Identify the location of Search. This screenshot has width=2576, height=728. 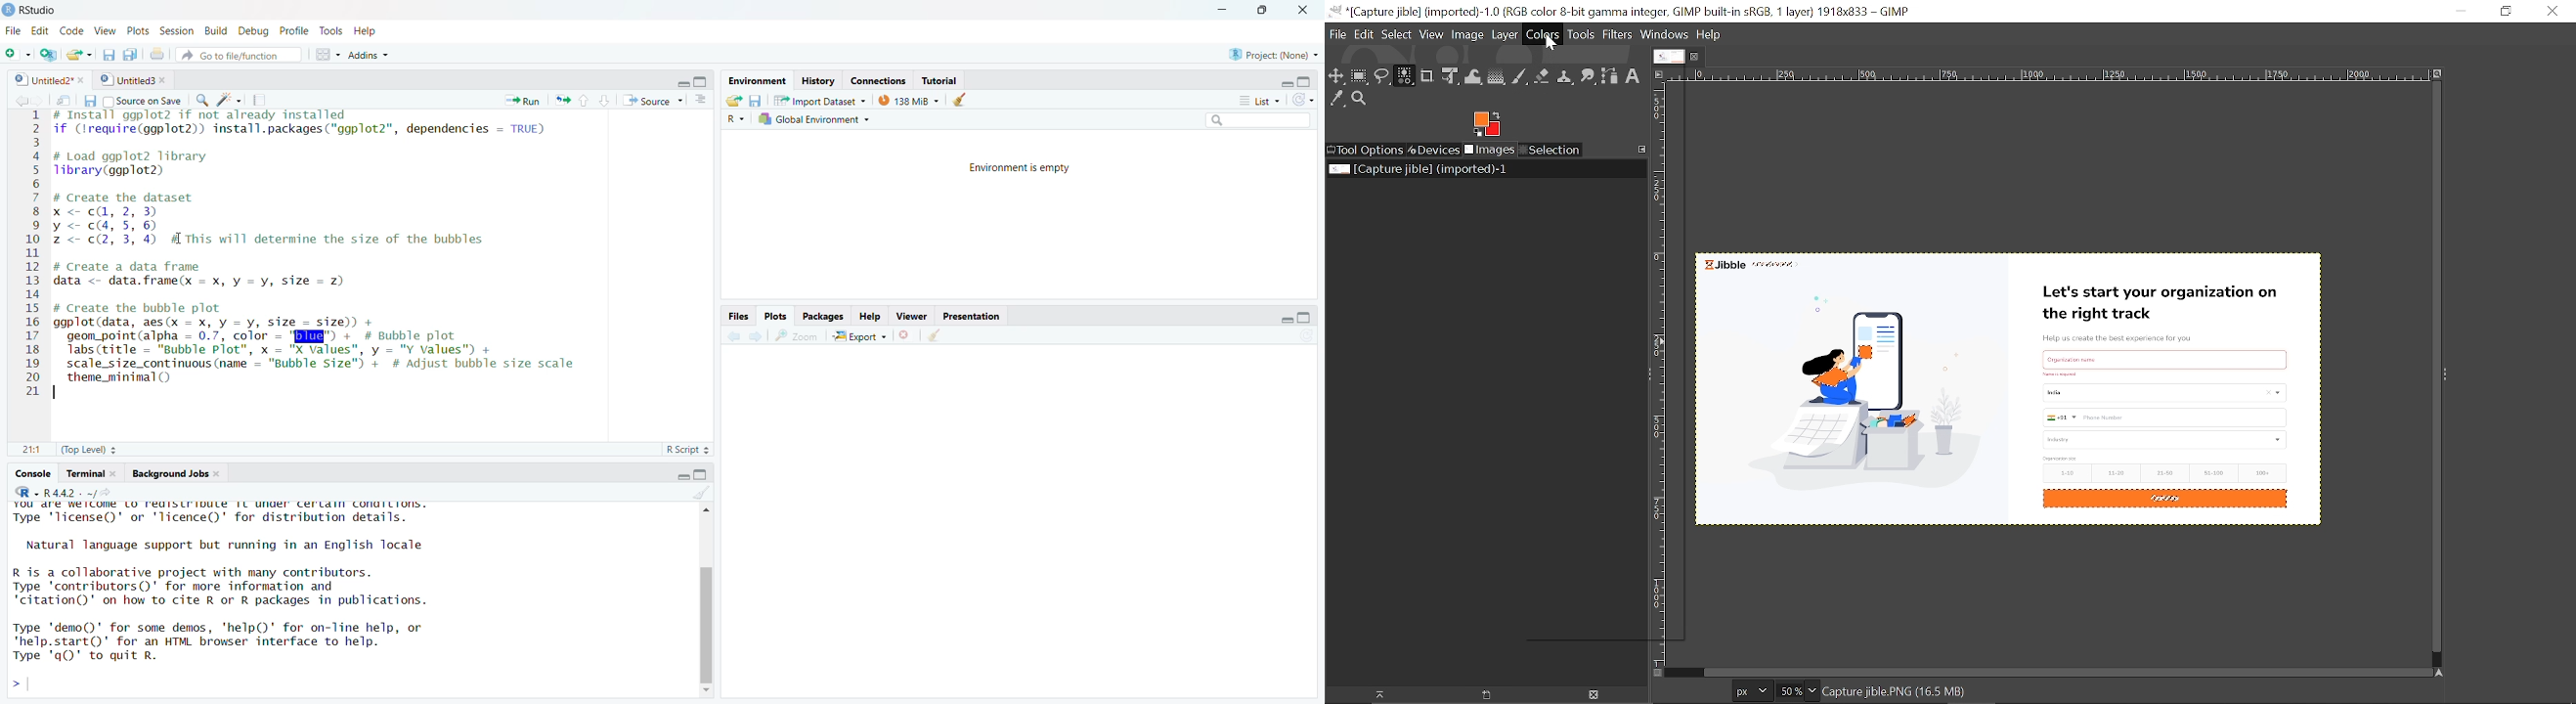
(1244, 119).